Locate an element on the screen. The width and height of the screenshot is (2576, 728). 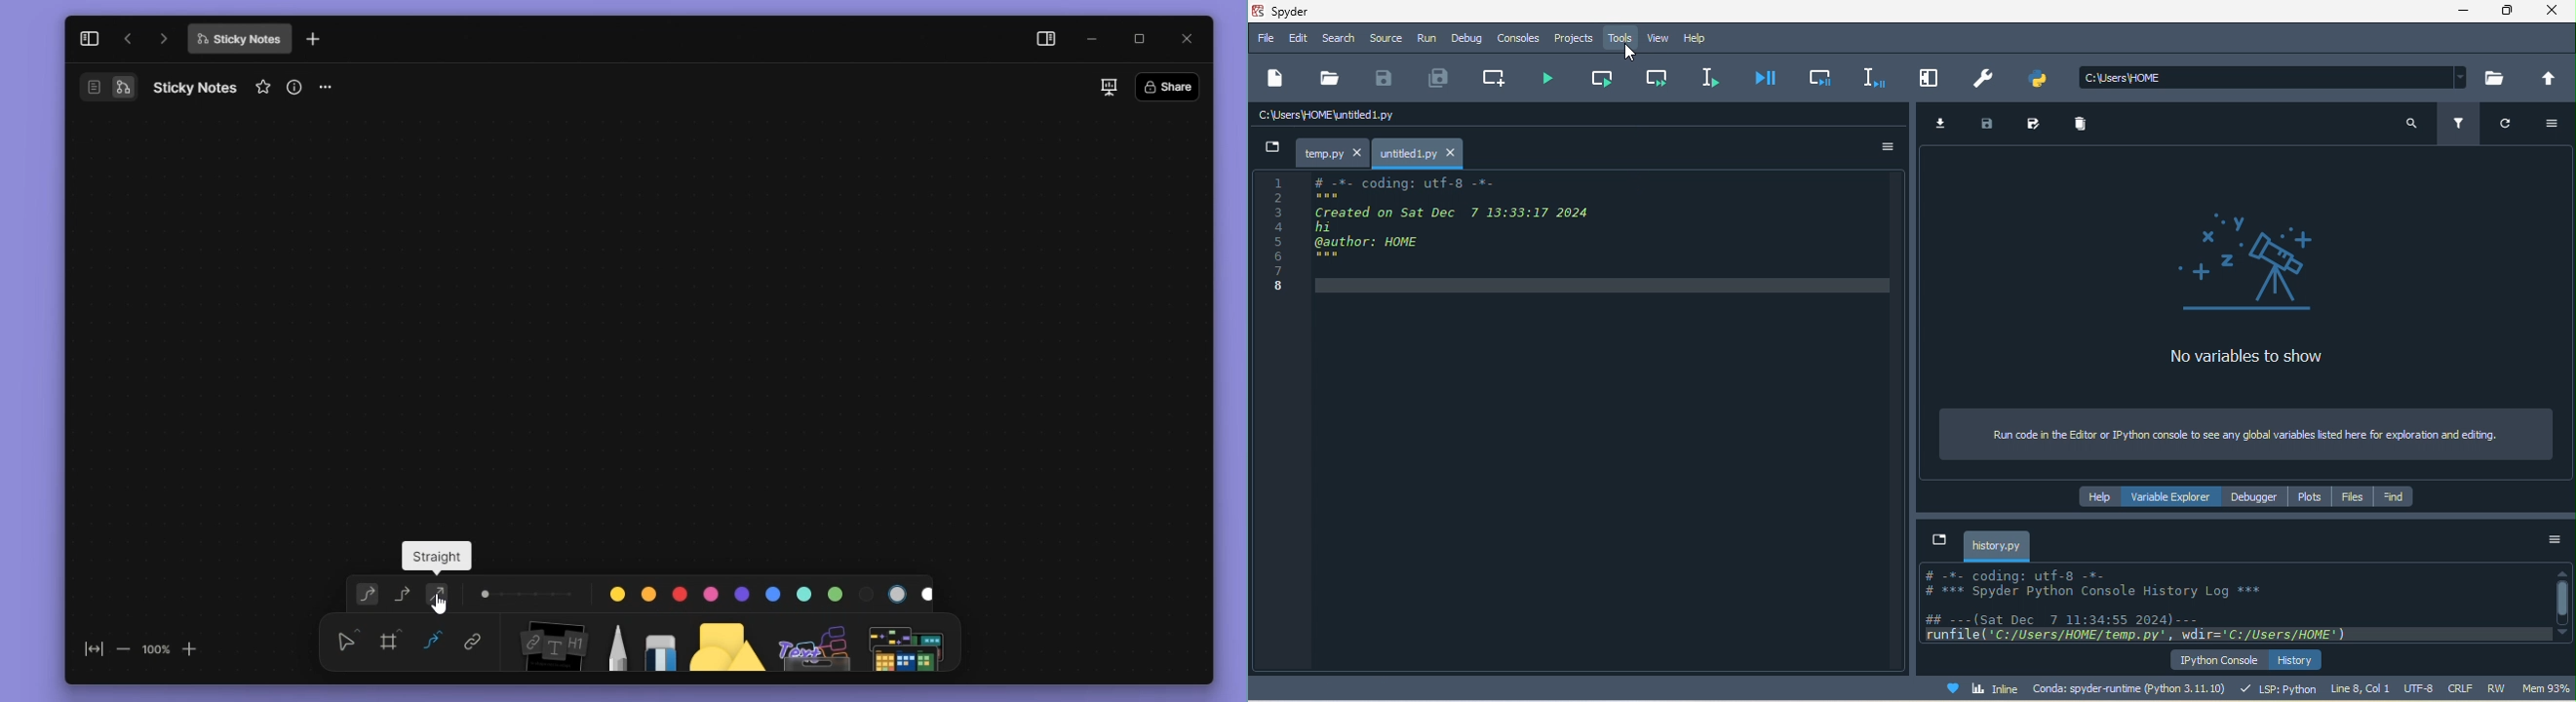
filter is located at coordinates (2461, 124).